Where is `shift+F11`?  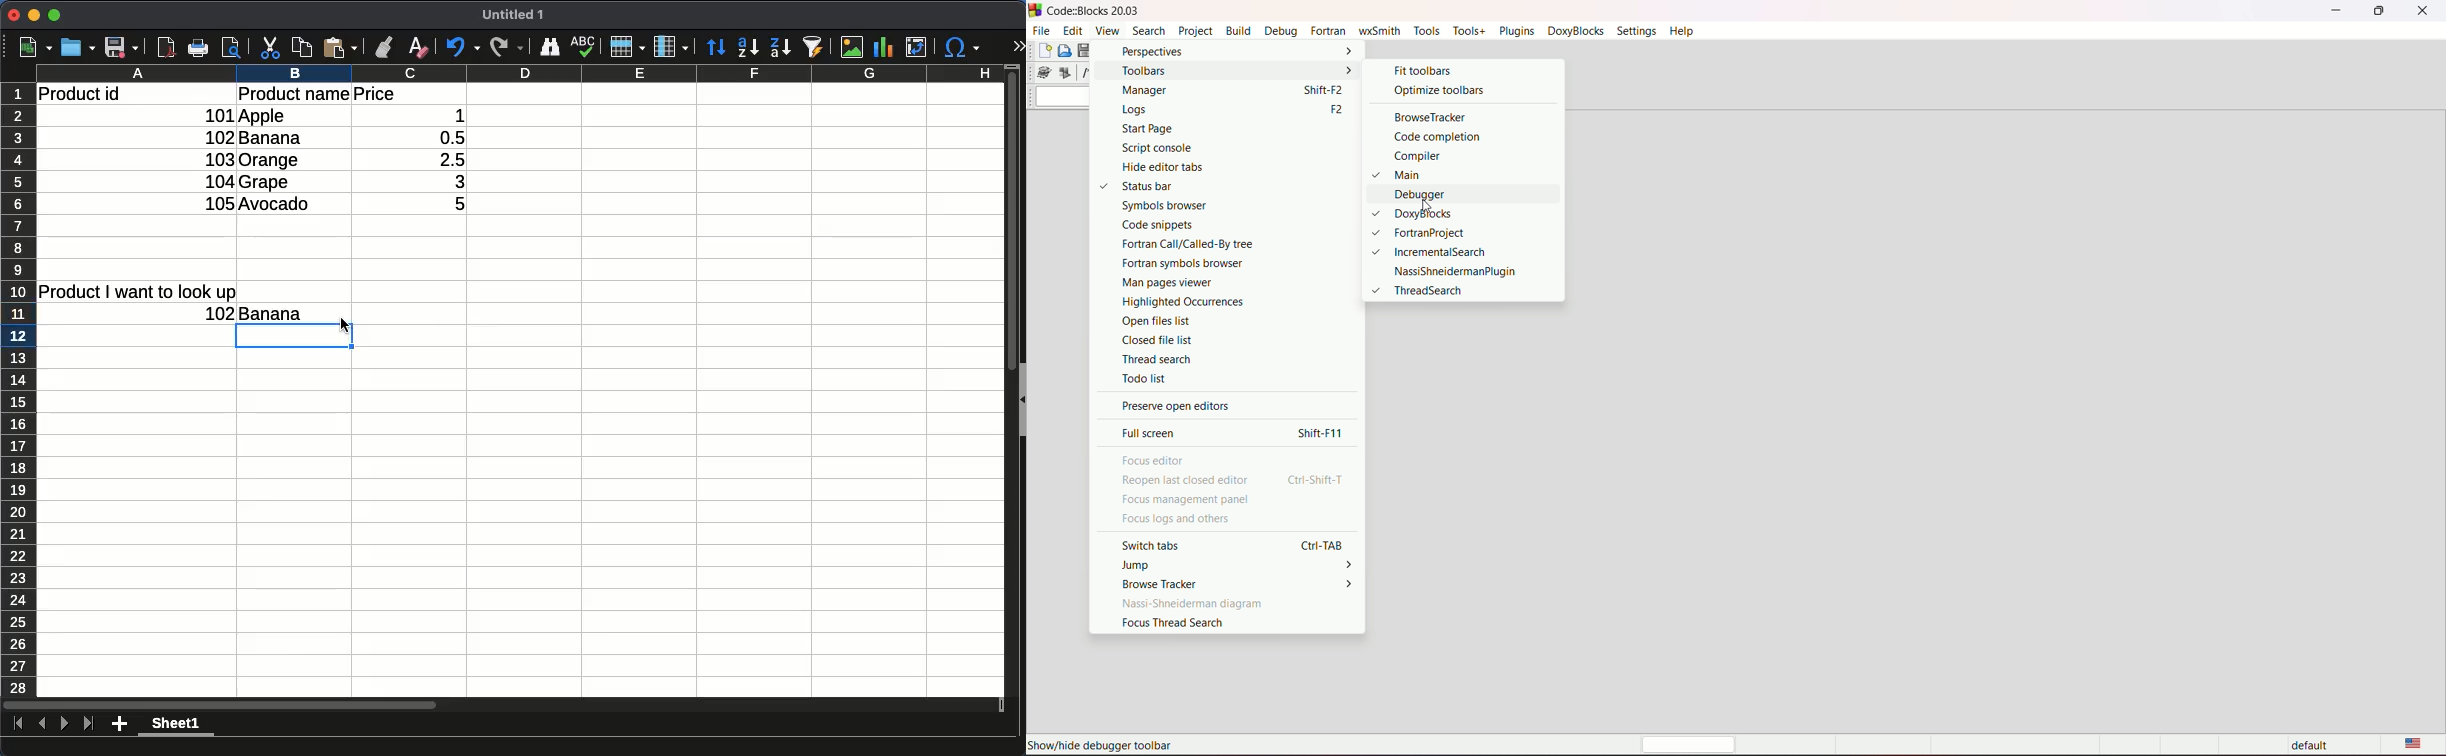
shift+F11 is located at coordinates (1324, 433).